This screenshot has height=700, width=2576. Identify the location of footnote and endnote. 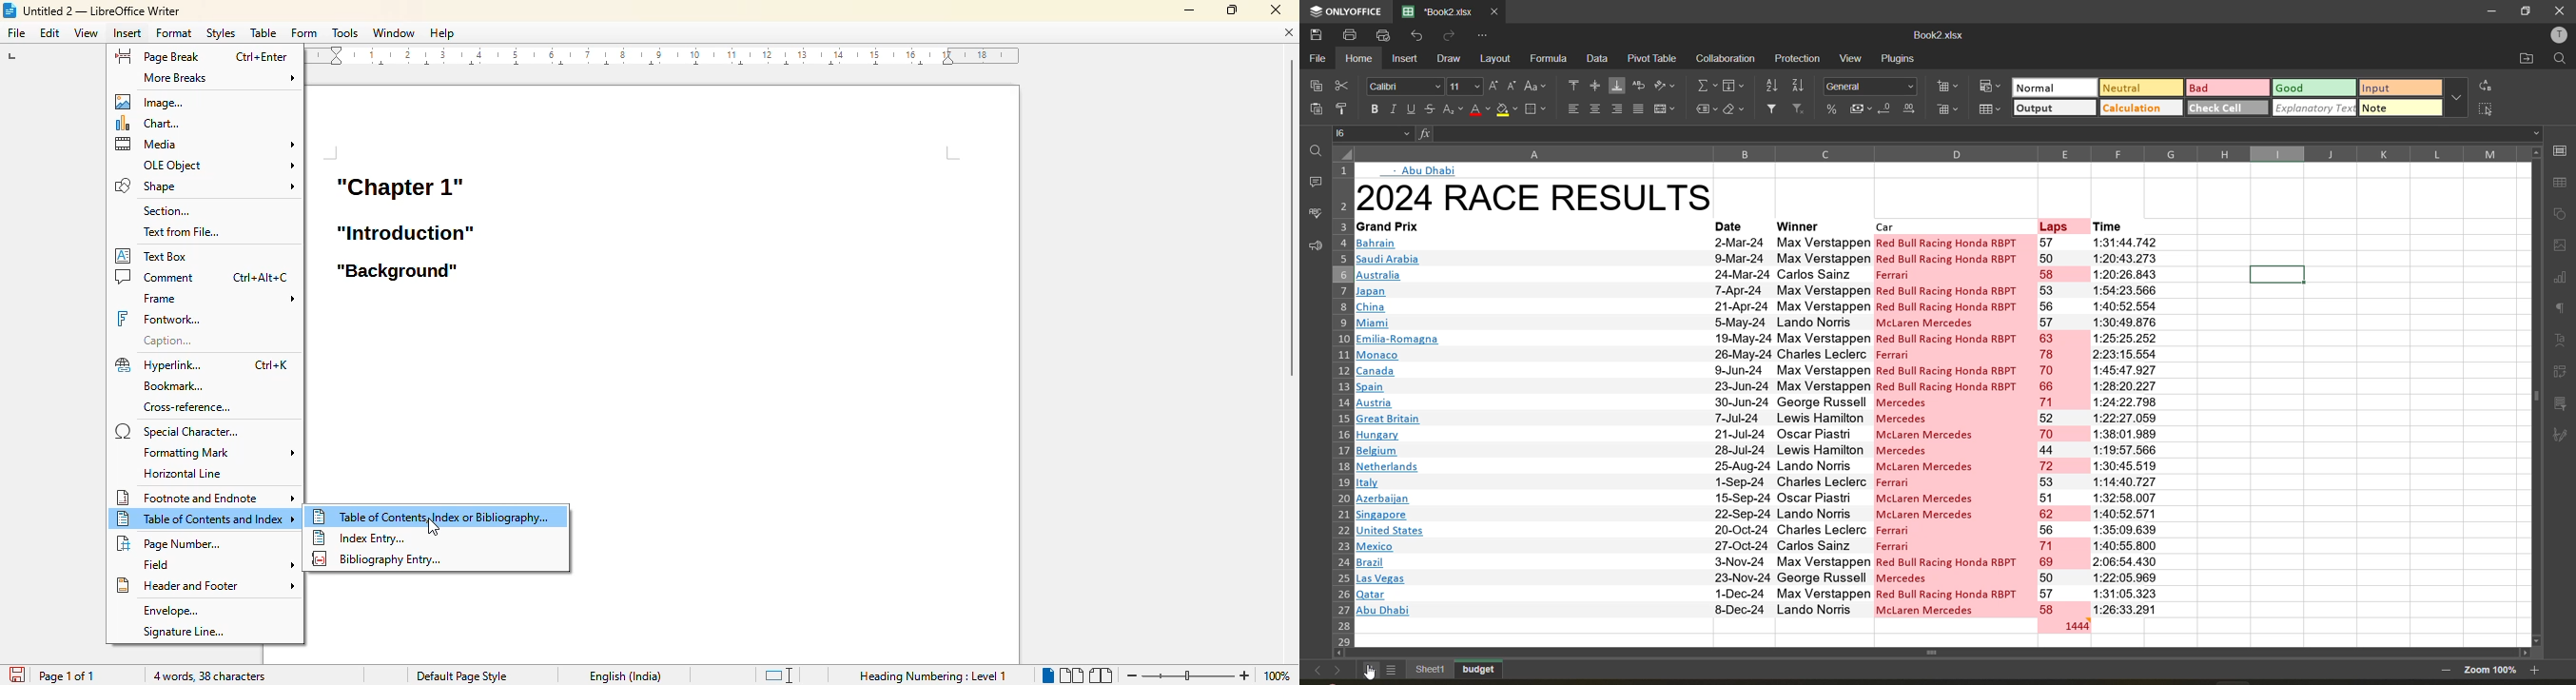
(207, 498).